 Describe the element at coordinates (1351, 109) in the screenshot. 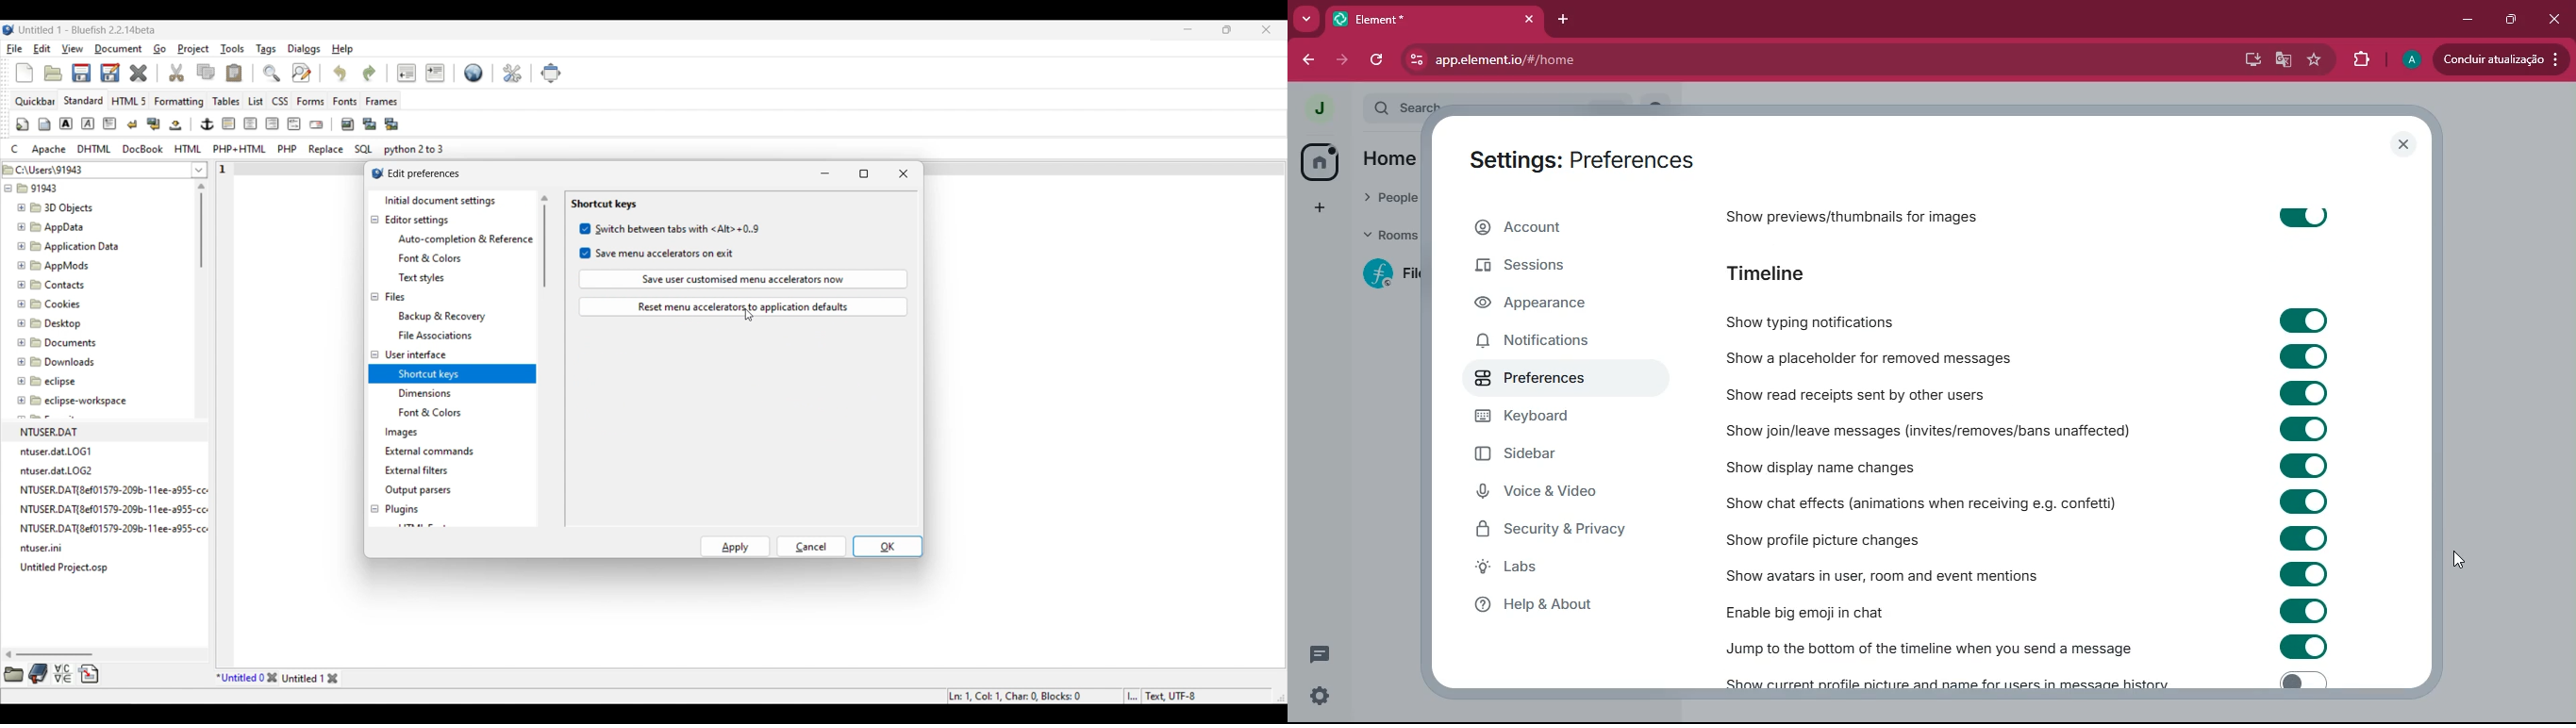

I see `expand` at that location.